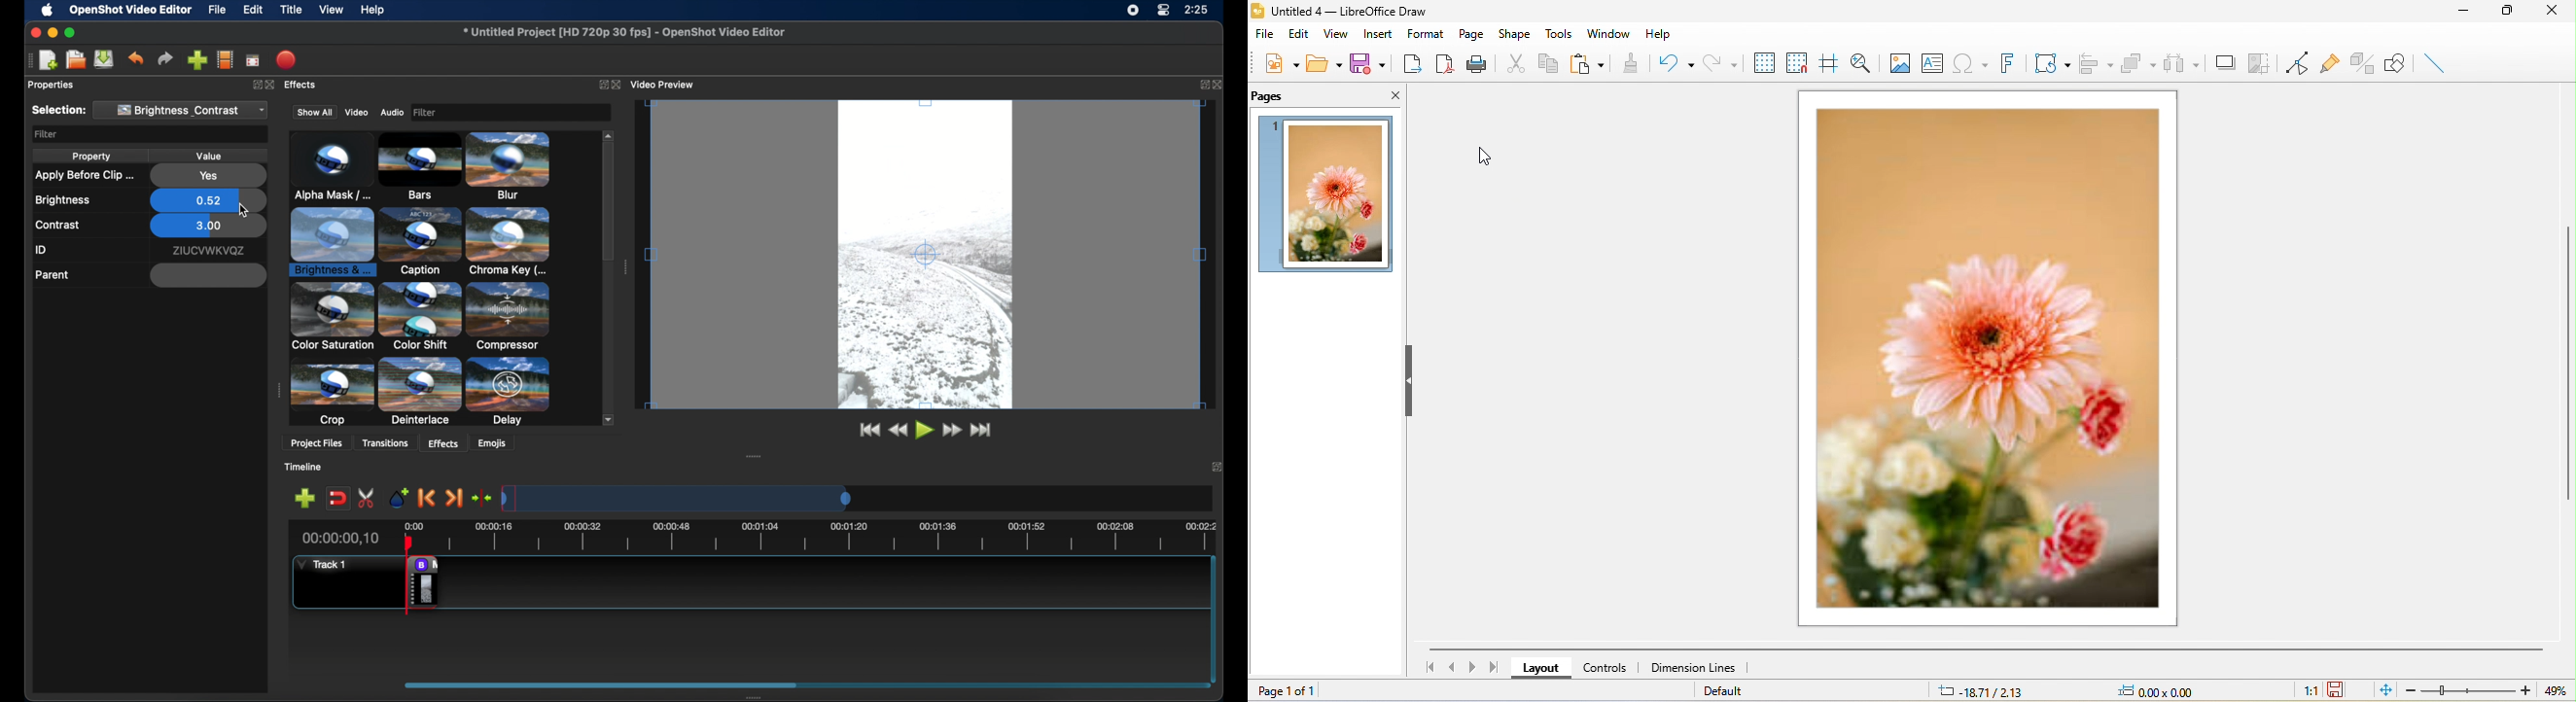 The image size is (2576, 728). Describe the element at coordinates (2553, 689) in the screenshot. I see `49%` at that location.